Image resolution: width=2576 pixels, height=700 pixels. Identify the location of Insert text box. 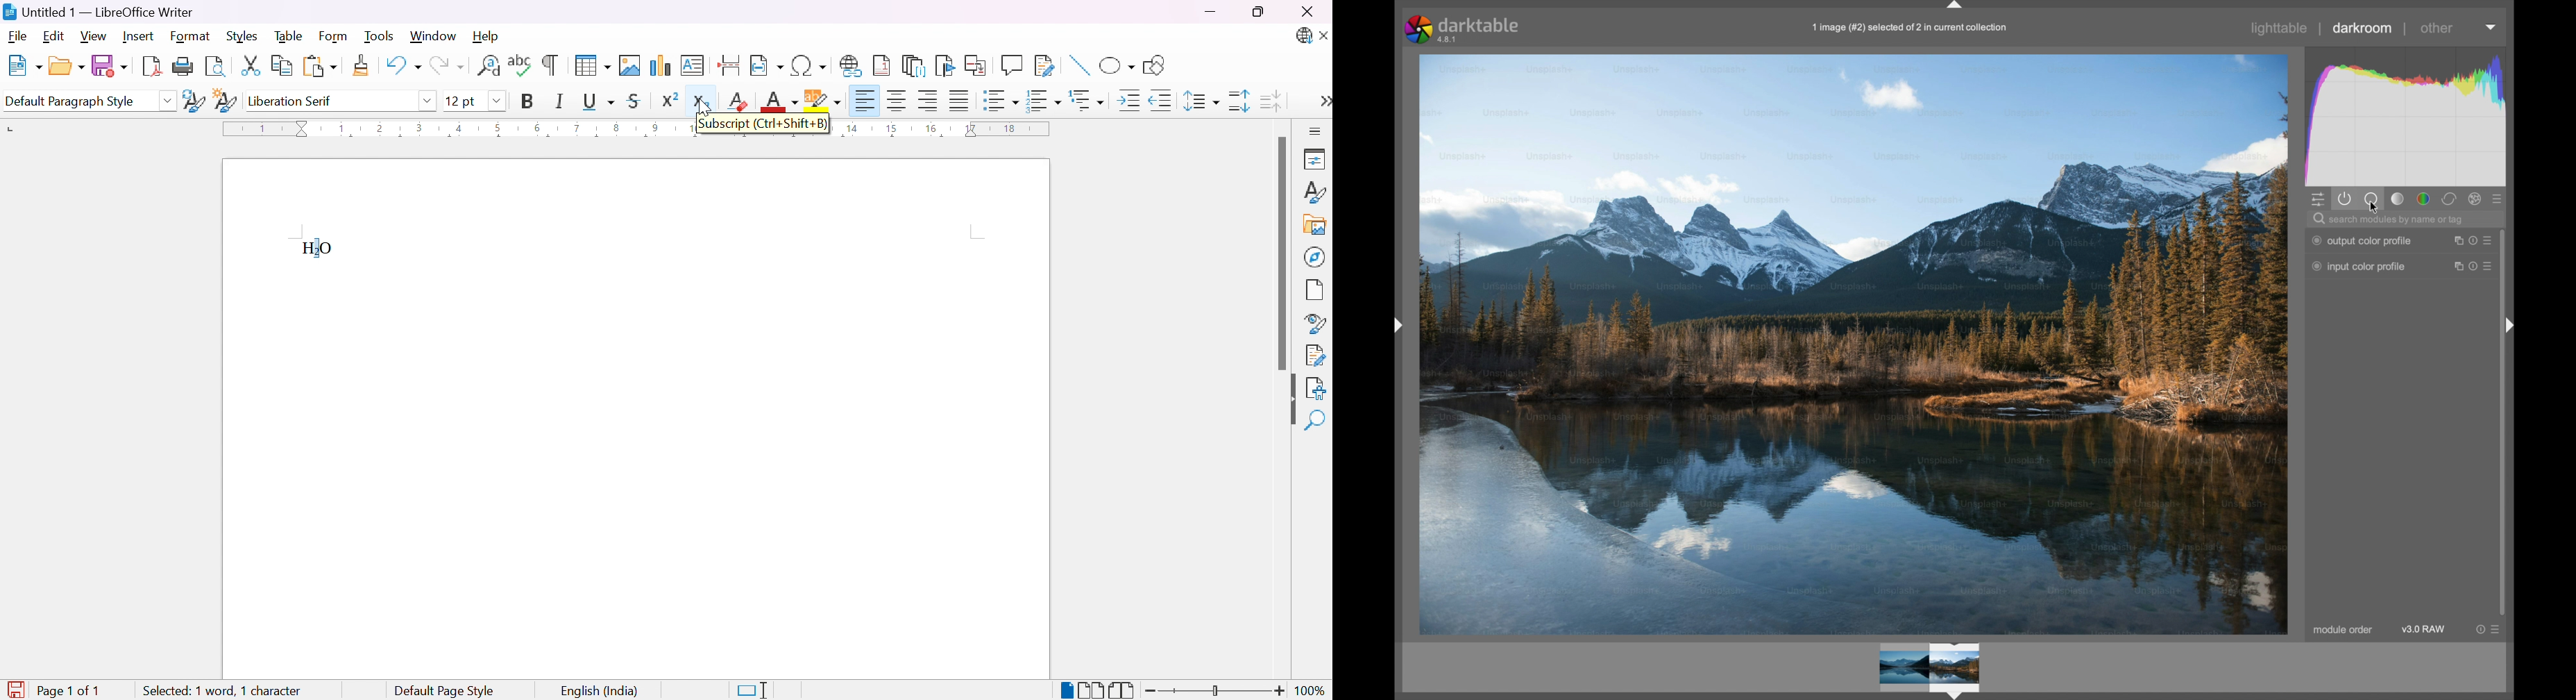
(692, 65).